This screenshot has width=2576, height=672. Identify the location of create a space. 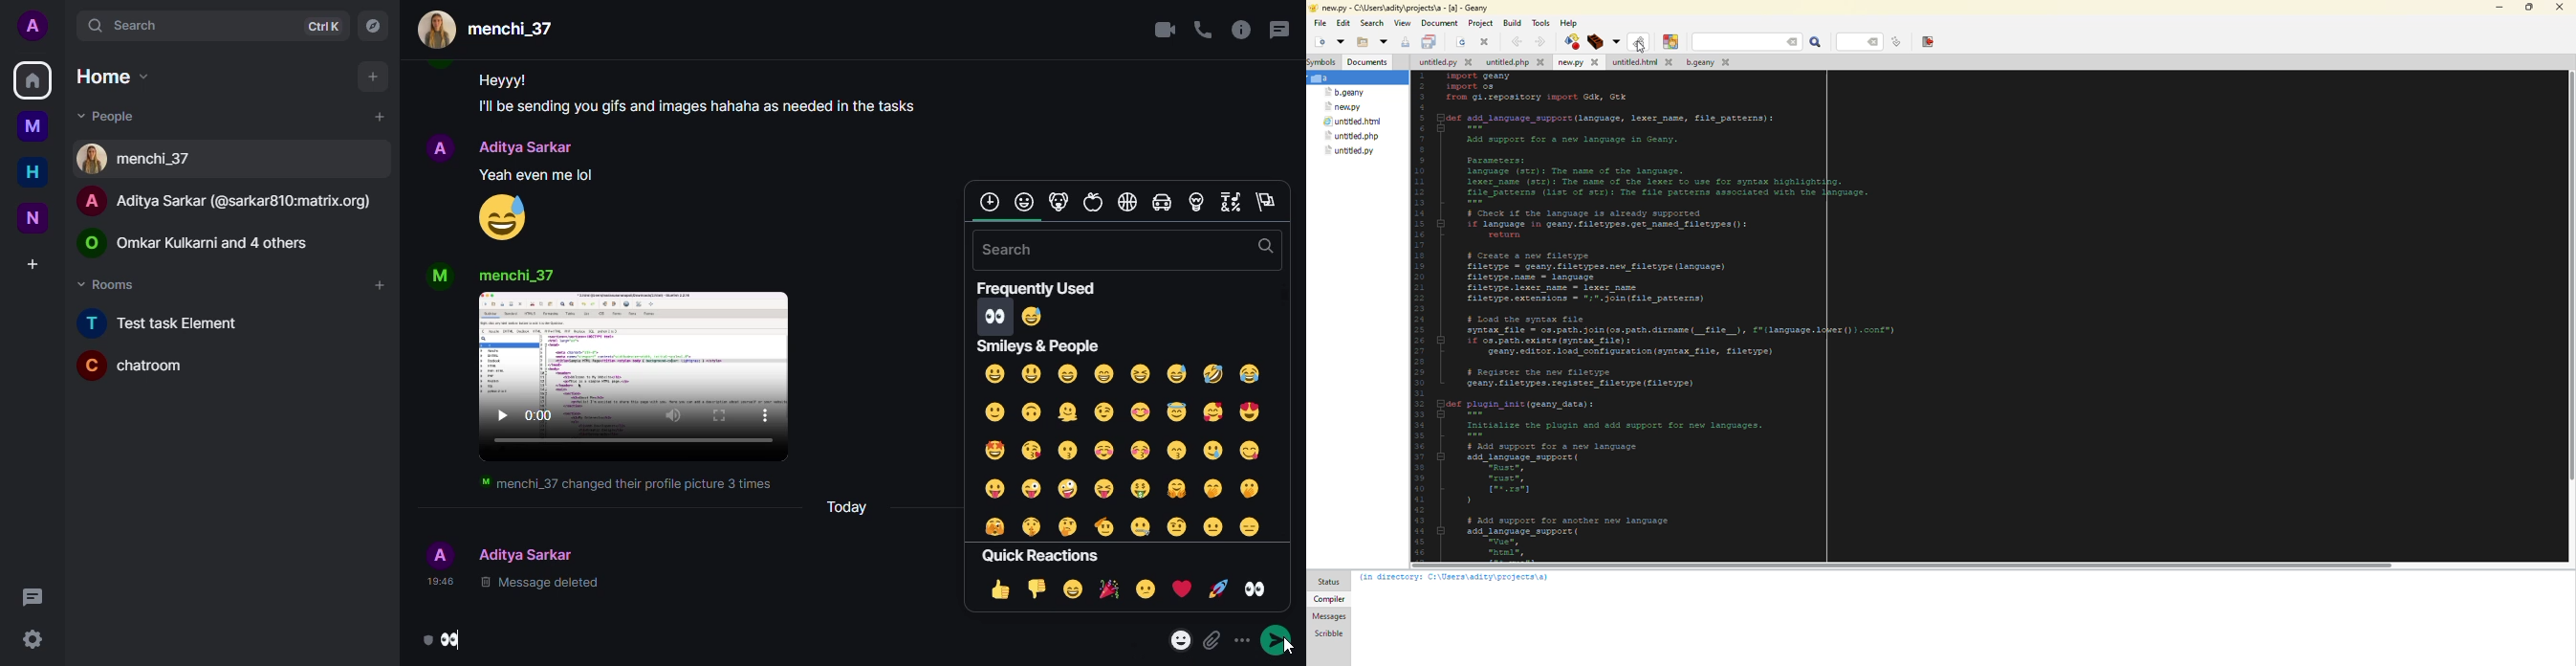
(33, 261).